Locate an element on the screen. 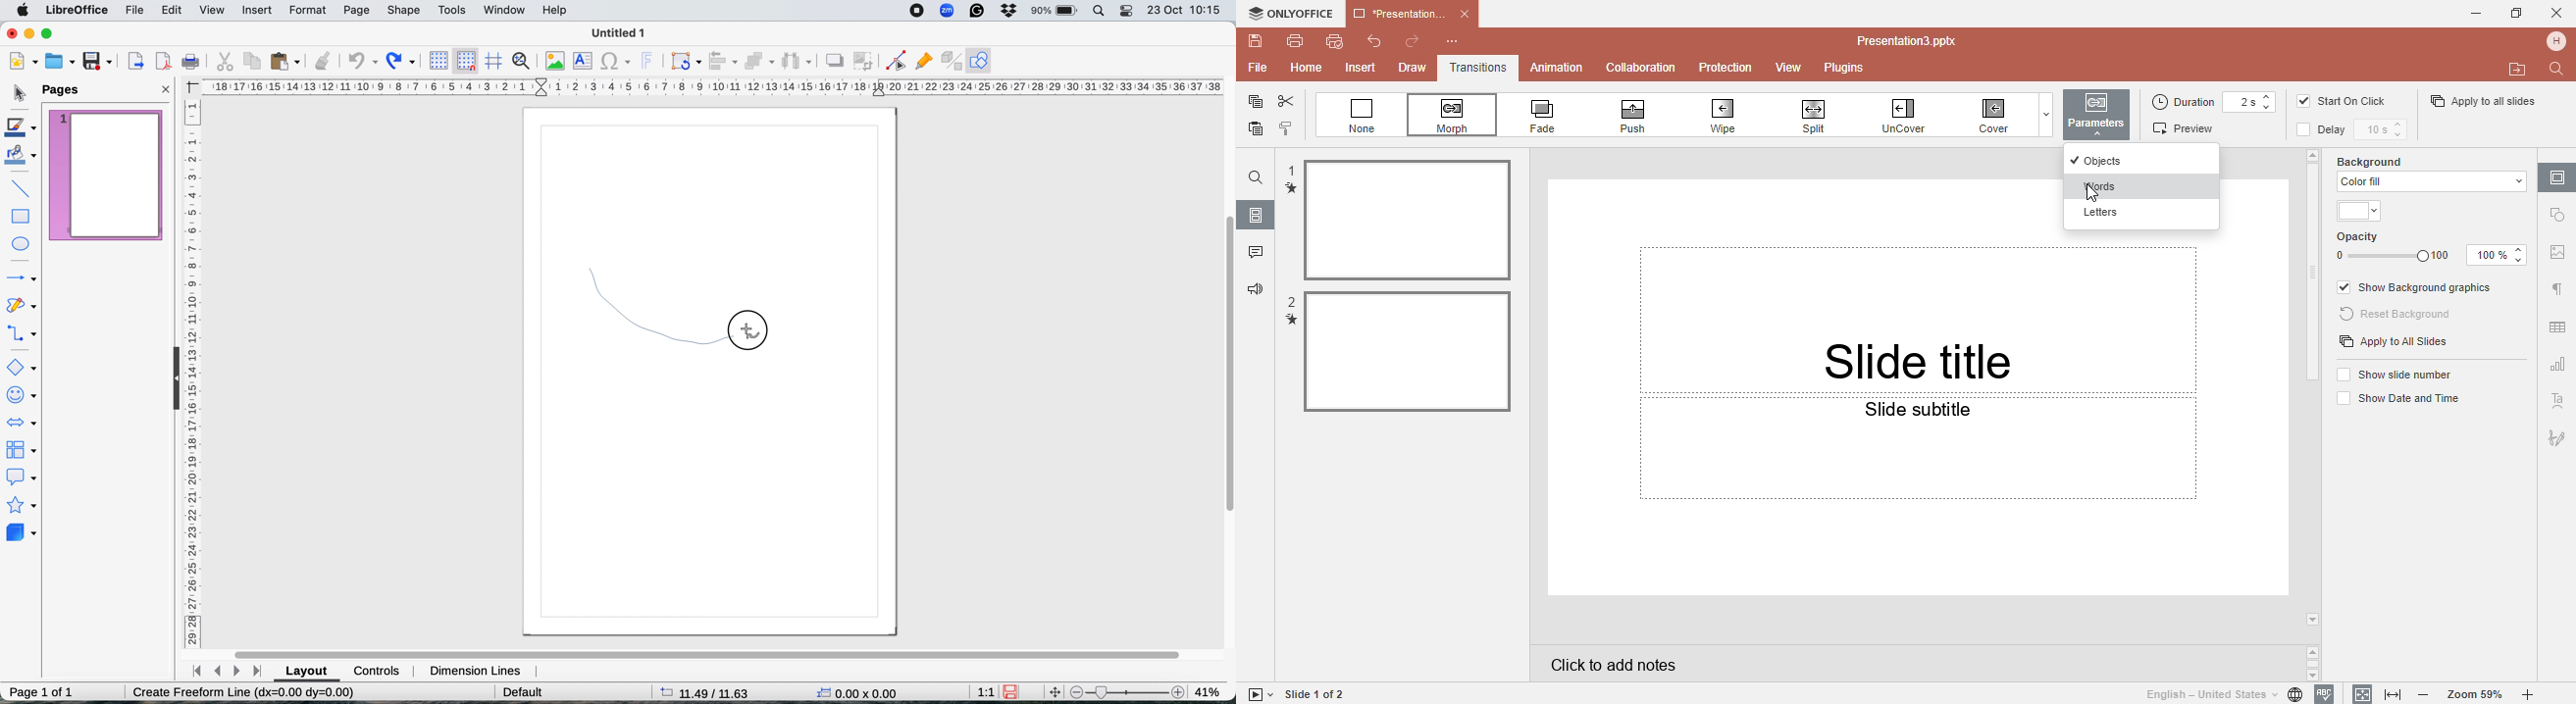 This screenshot has height=728, width=2576. Text art setting is located at coordinates (2557, 400).